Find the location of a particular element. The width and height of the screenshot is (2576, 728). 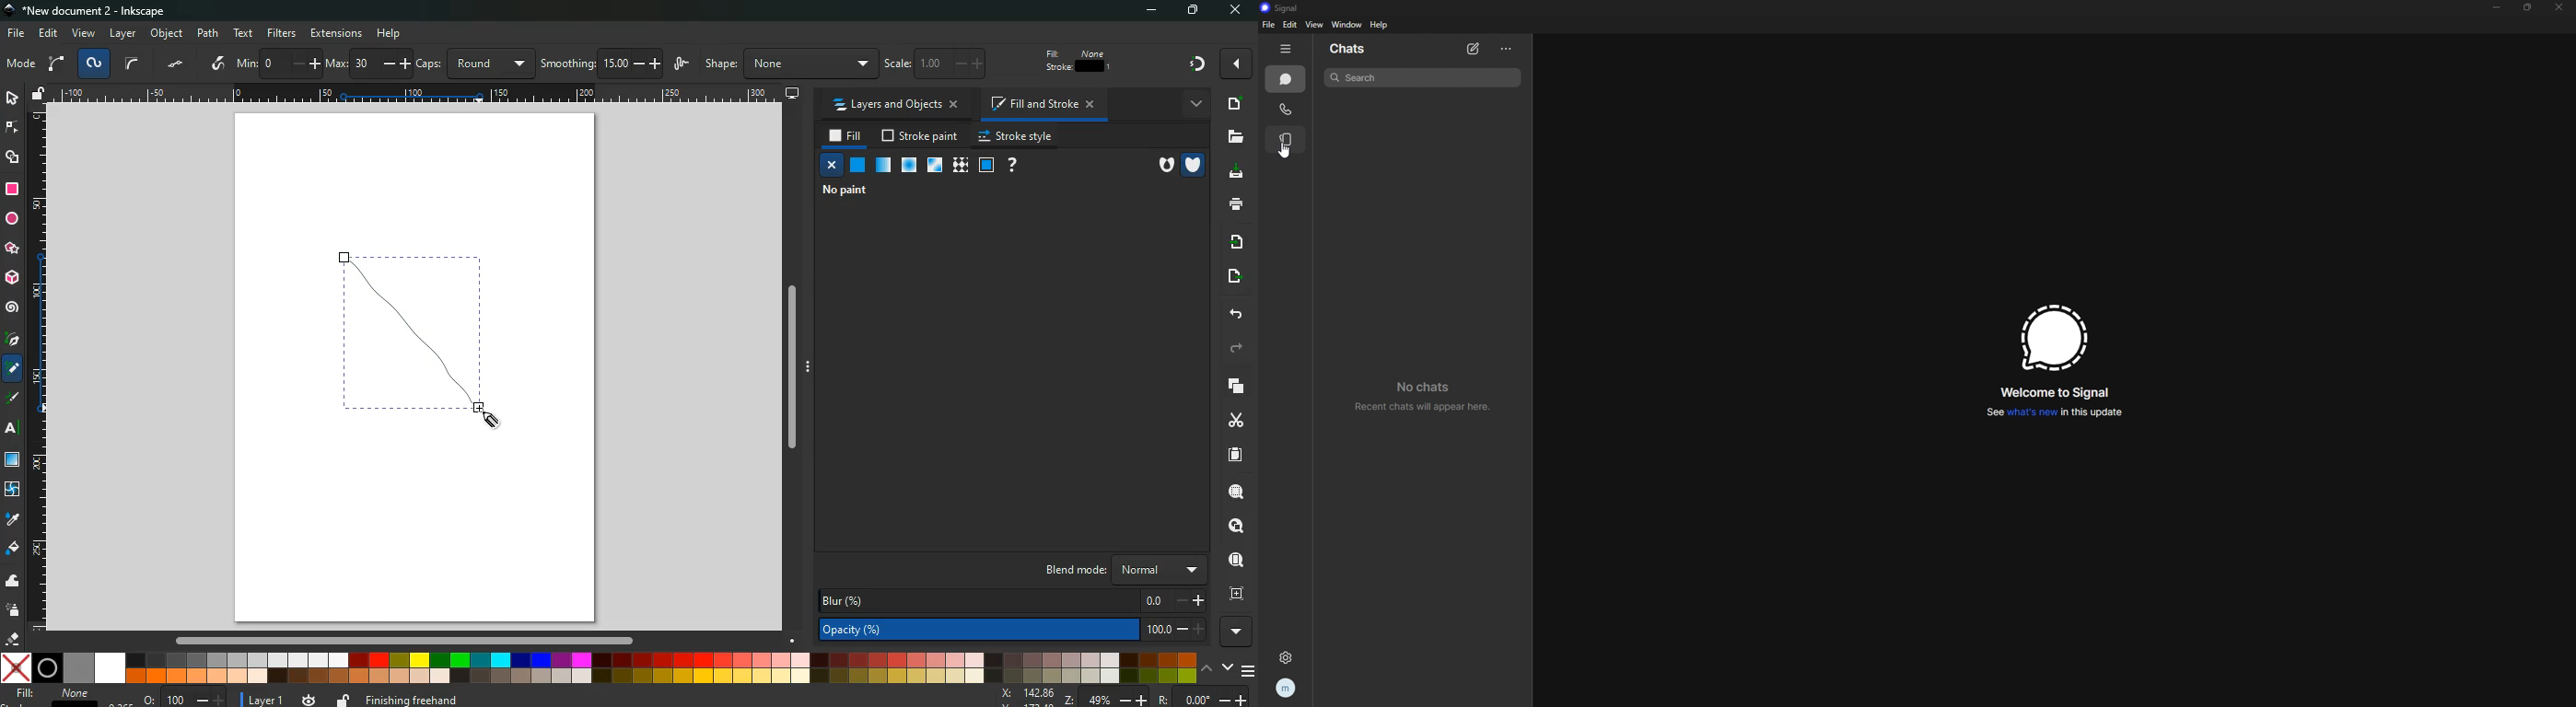

layer 1 is located at coordinates (268, 699).